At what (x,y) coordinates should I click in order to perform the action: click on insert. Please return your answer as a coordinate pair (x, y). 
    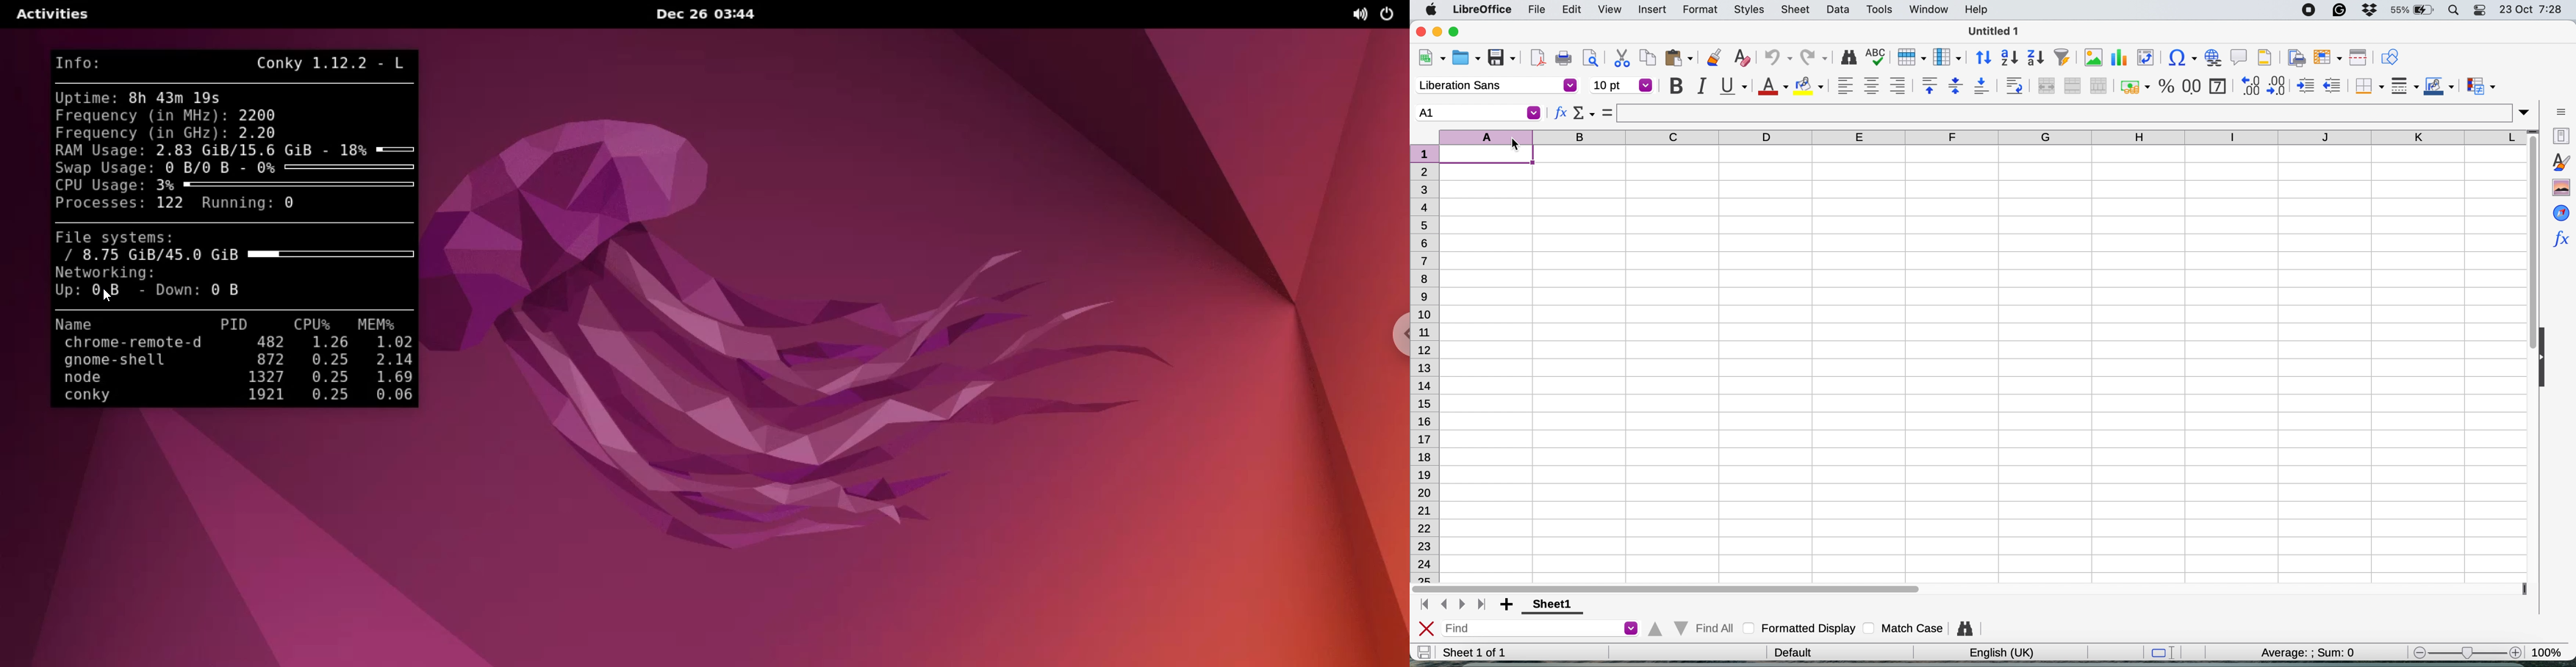
    Looking at the image, I should click on (1650, 10).